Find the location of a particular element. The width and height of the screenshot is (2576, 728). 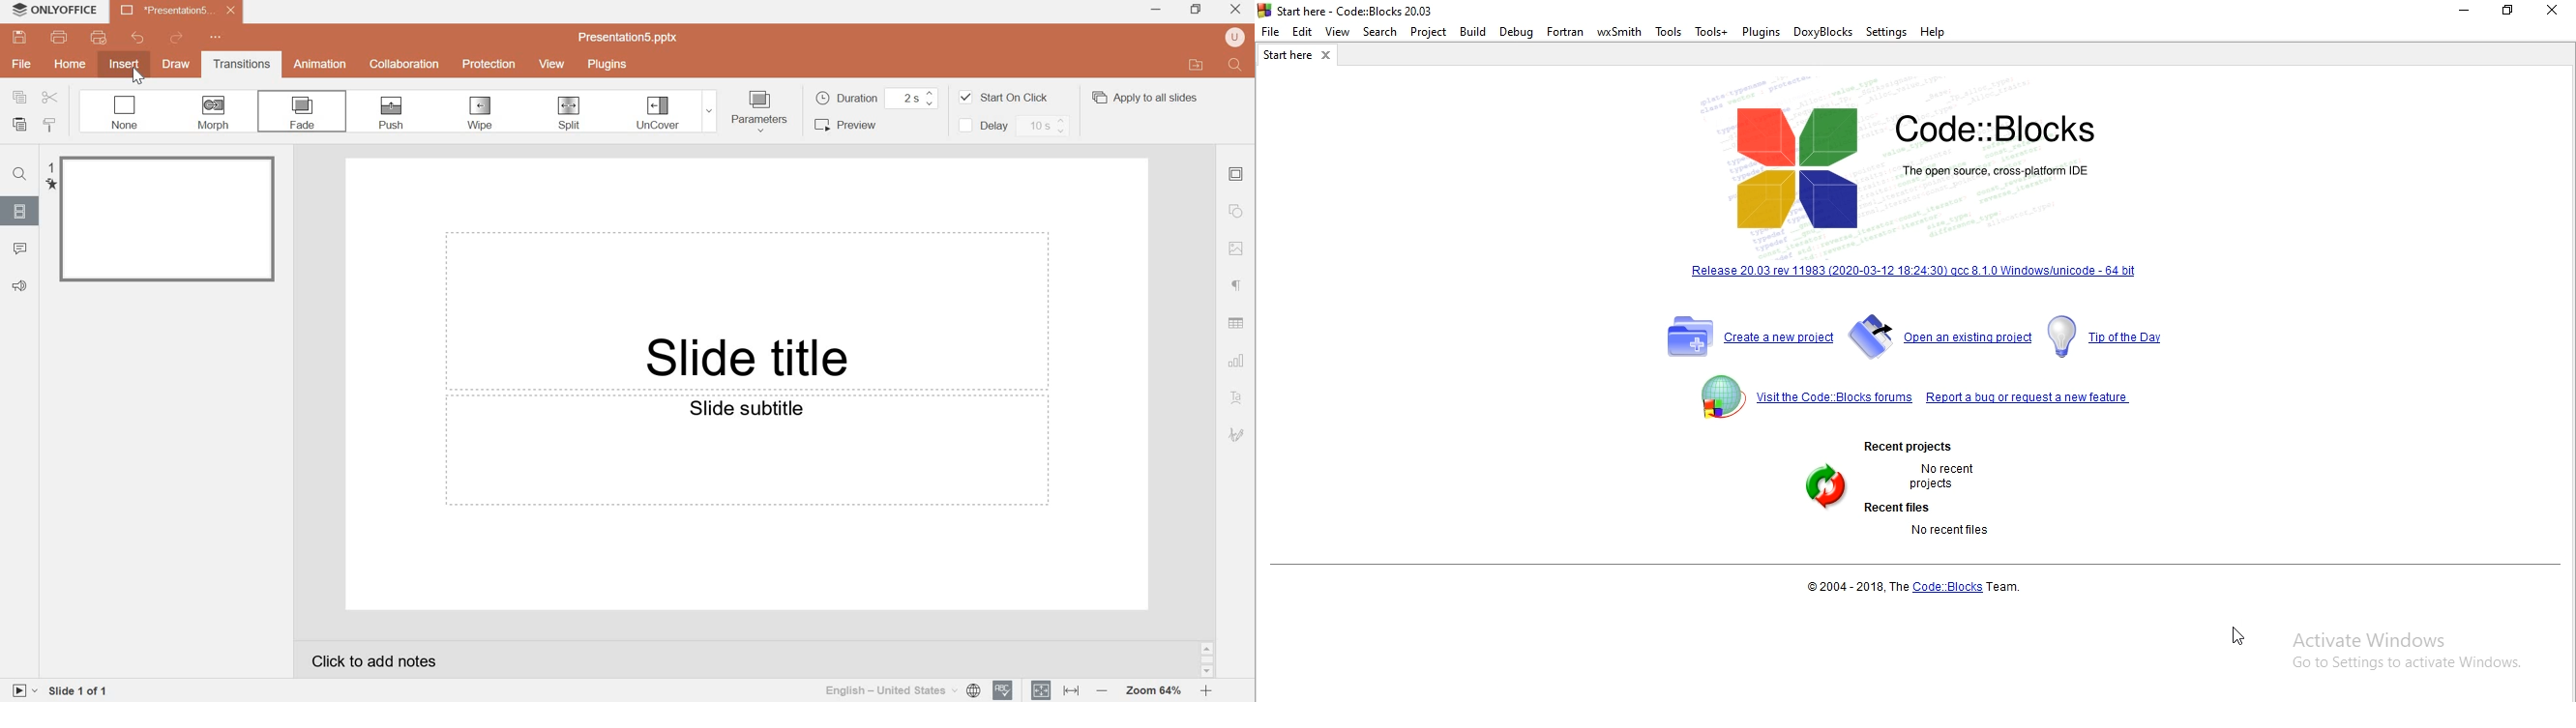

New presentation is located at coordinates (177, 10).